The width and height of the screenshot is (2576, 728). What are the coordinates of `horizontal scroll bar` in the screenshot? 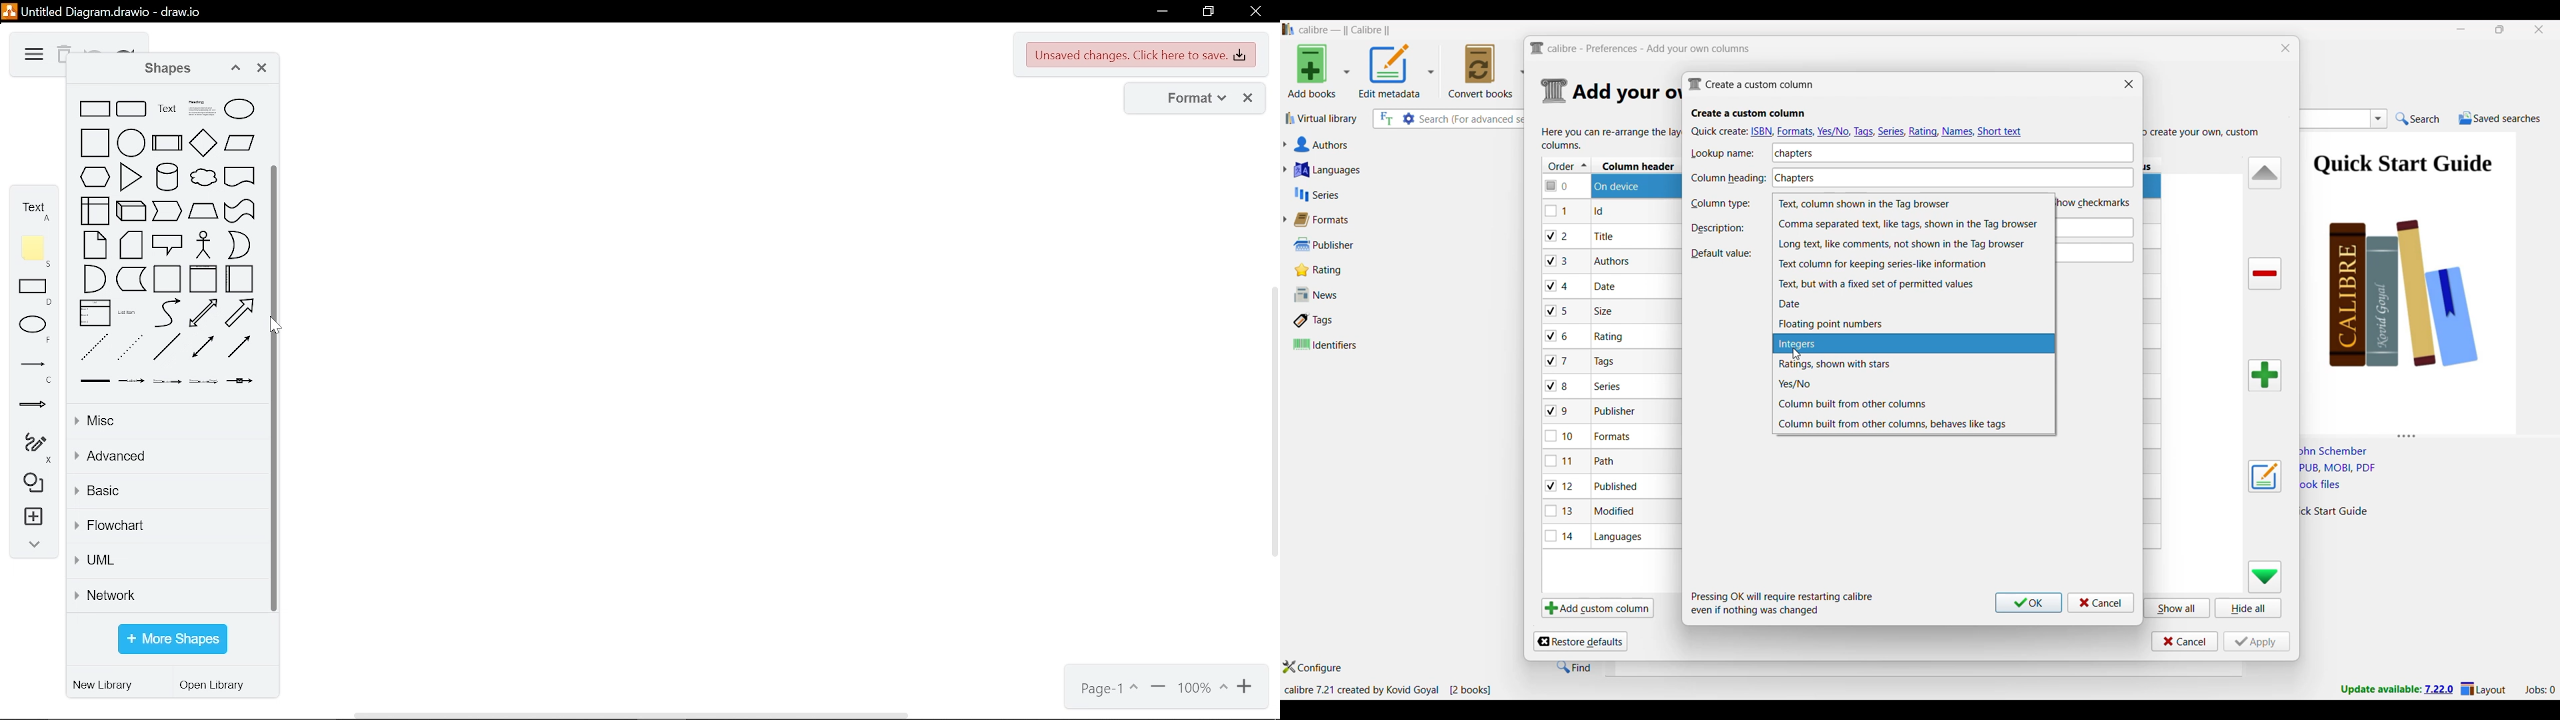 It's located at (634, 714).